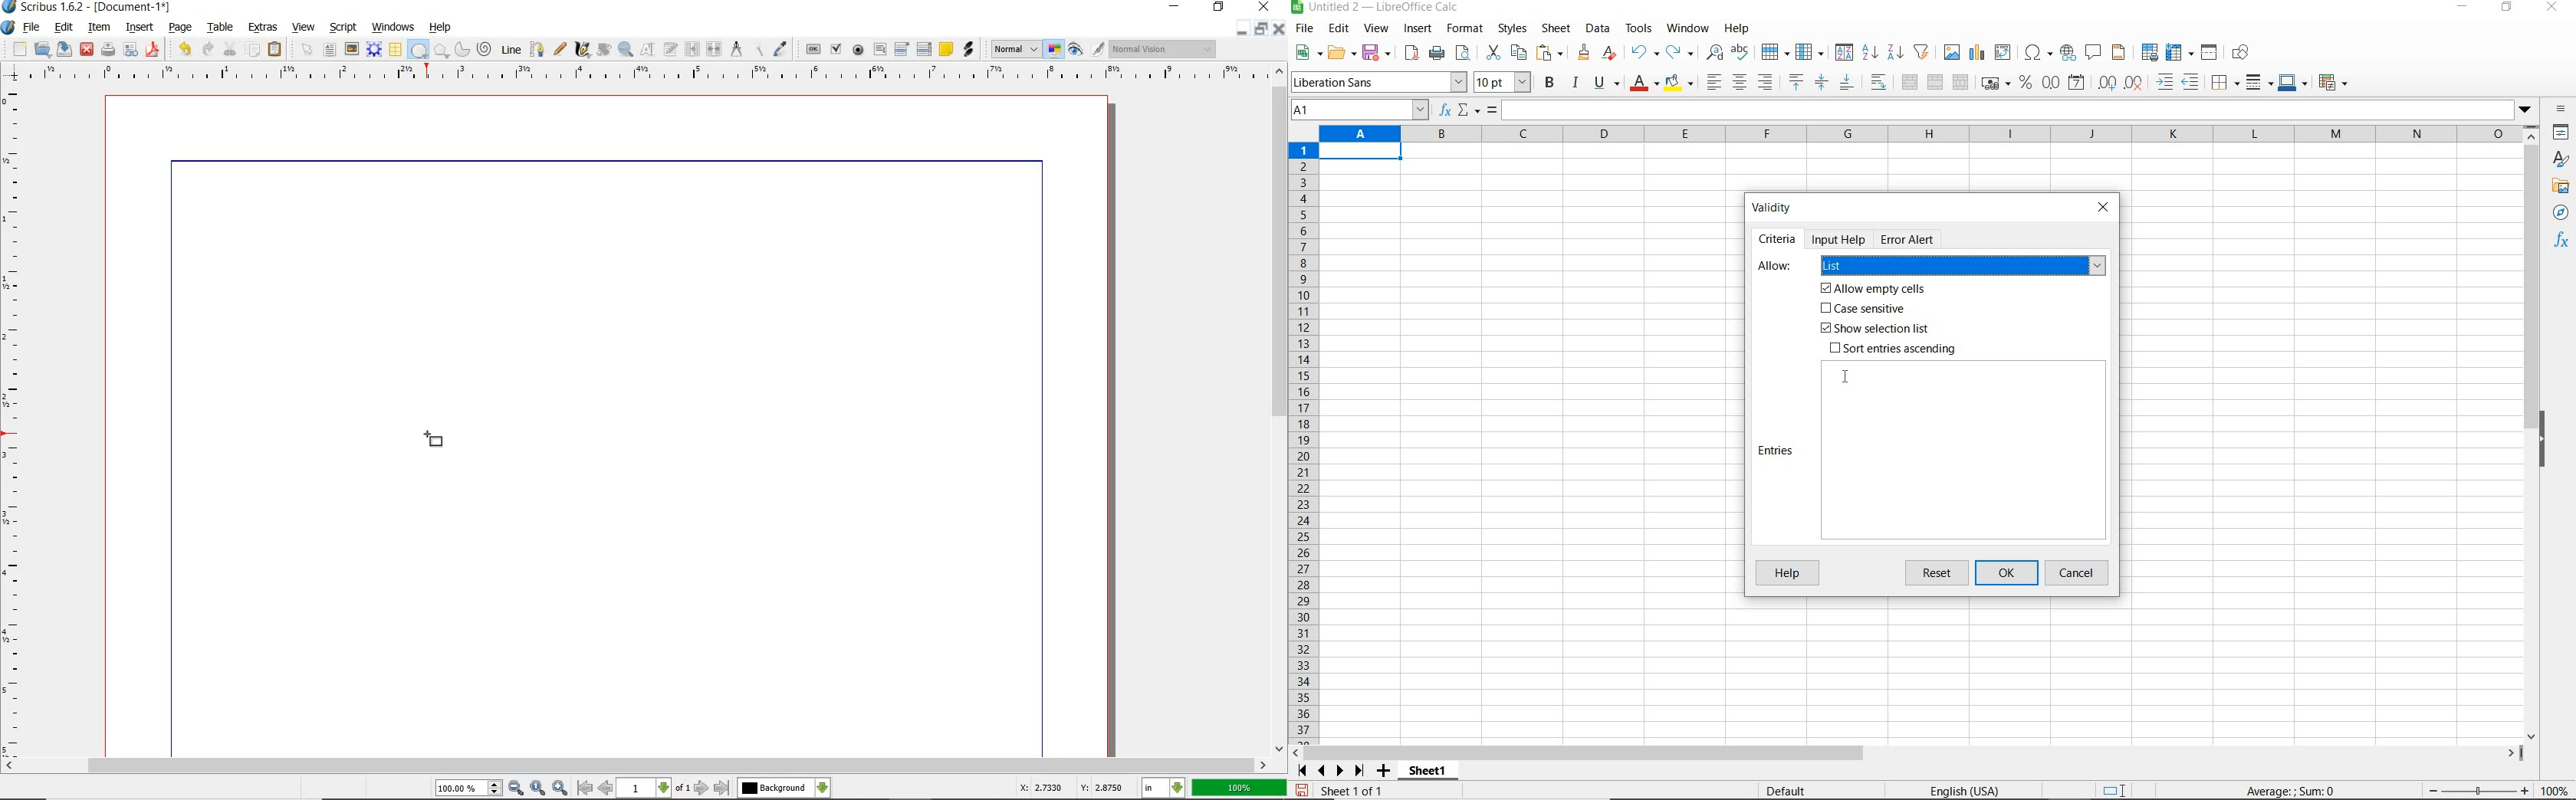 Image resolution: width=2576 pixels, height=812 pixels. What do you see at coordinates (1977, 53) in the screenshot?
I see `insert chart` at bounding box center [1977, 53].